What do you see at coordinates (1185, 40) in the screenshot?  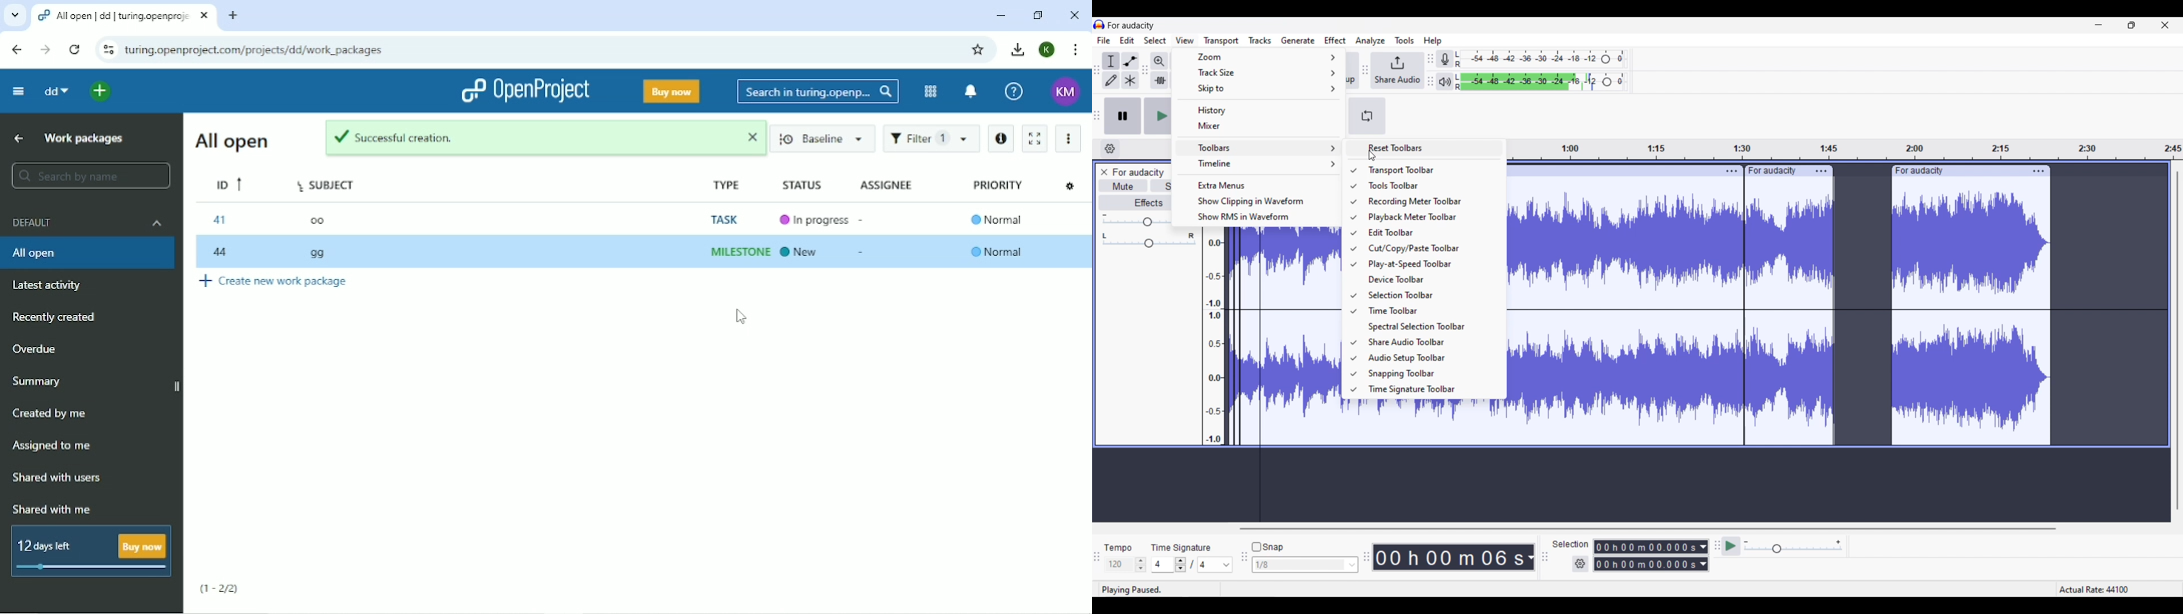 I see `View menu` at bounding box center [1185, 40].